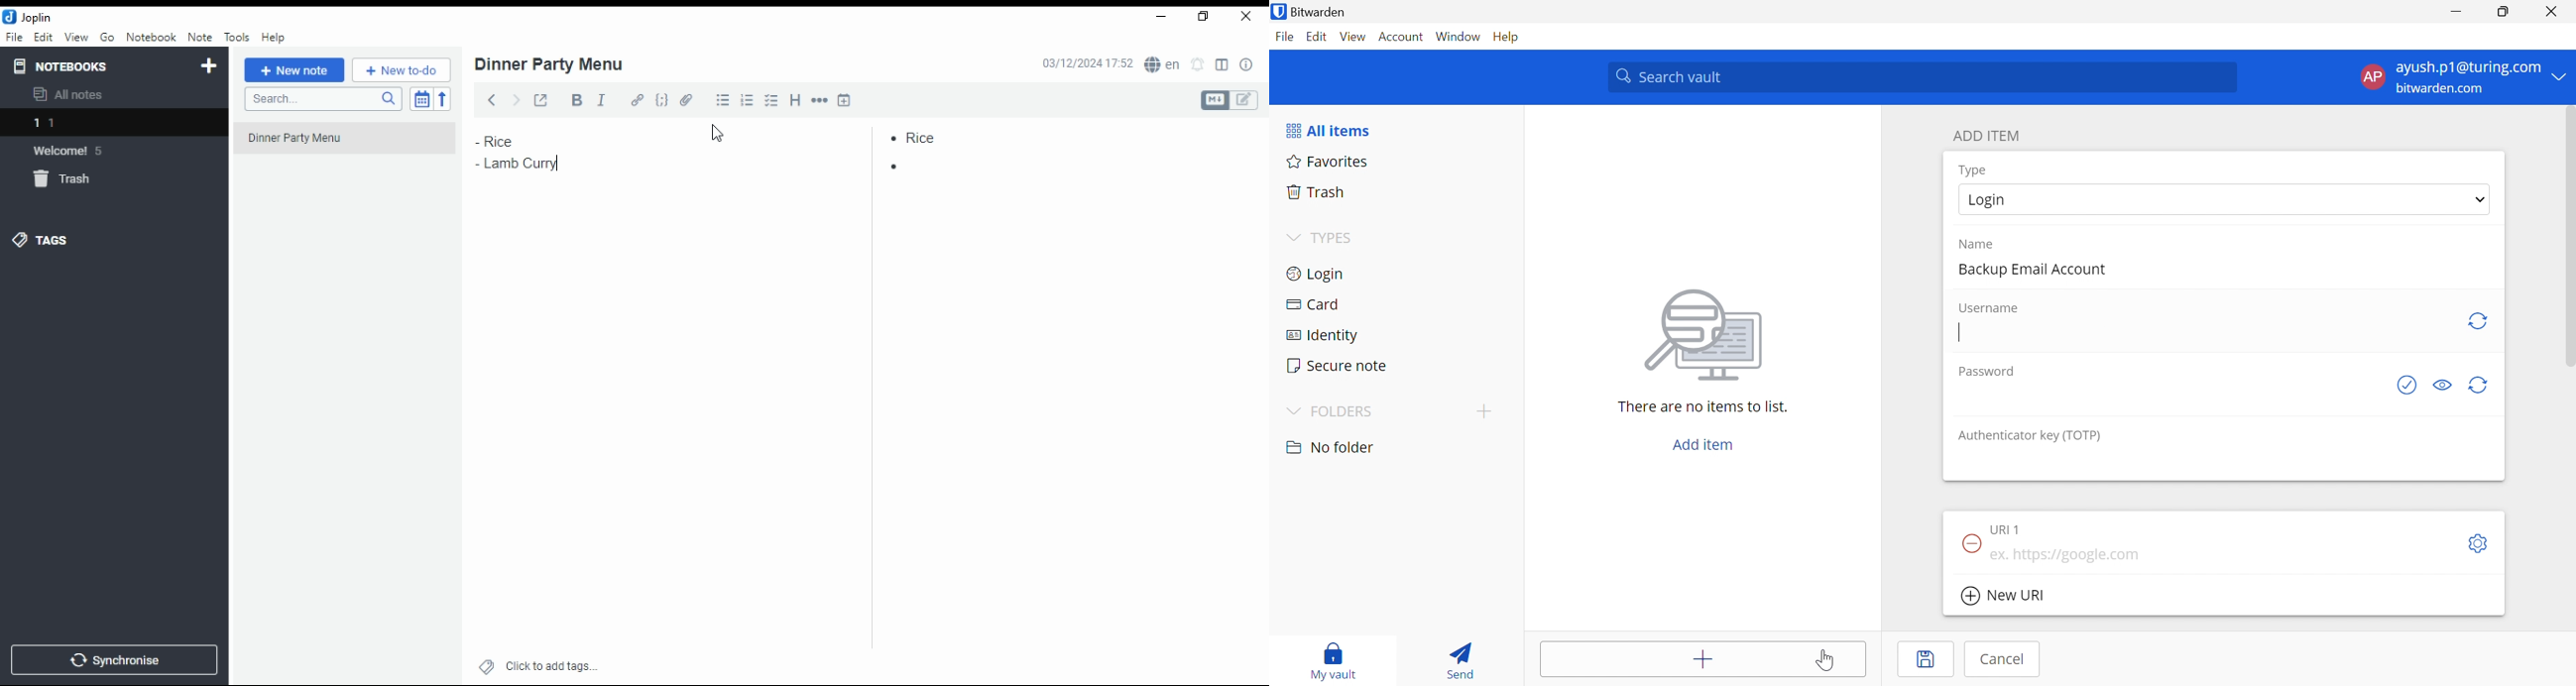 This screenshot has width=2576, height=700. I want to click on dinner party menu, so click(550, 64).